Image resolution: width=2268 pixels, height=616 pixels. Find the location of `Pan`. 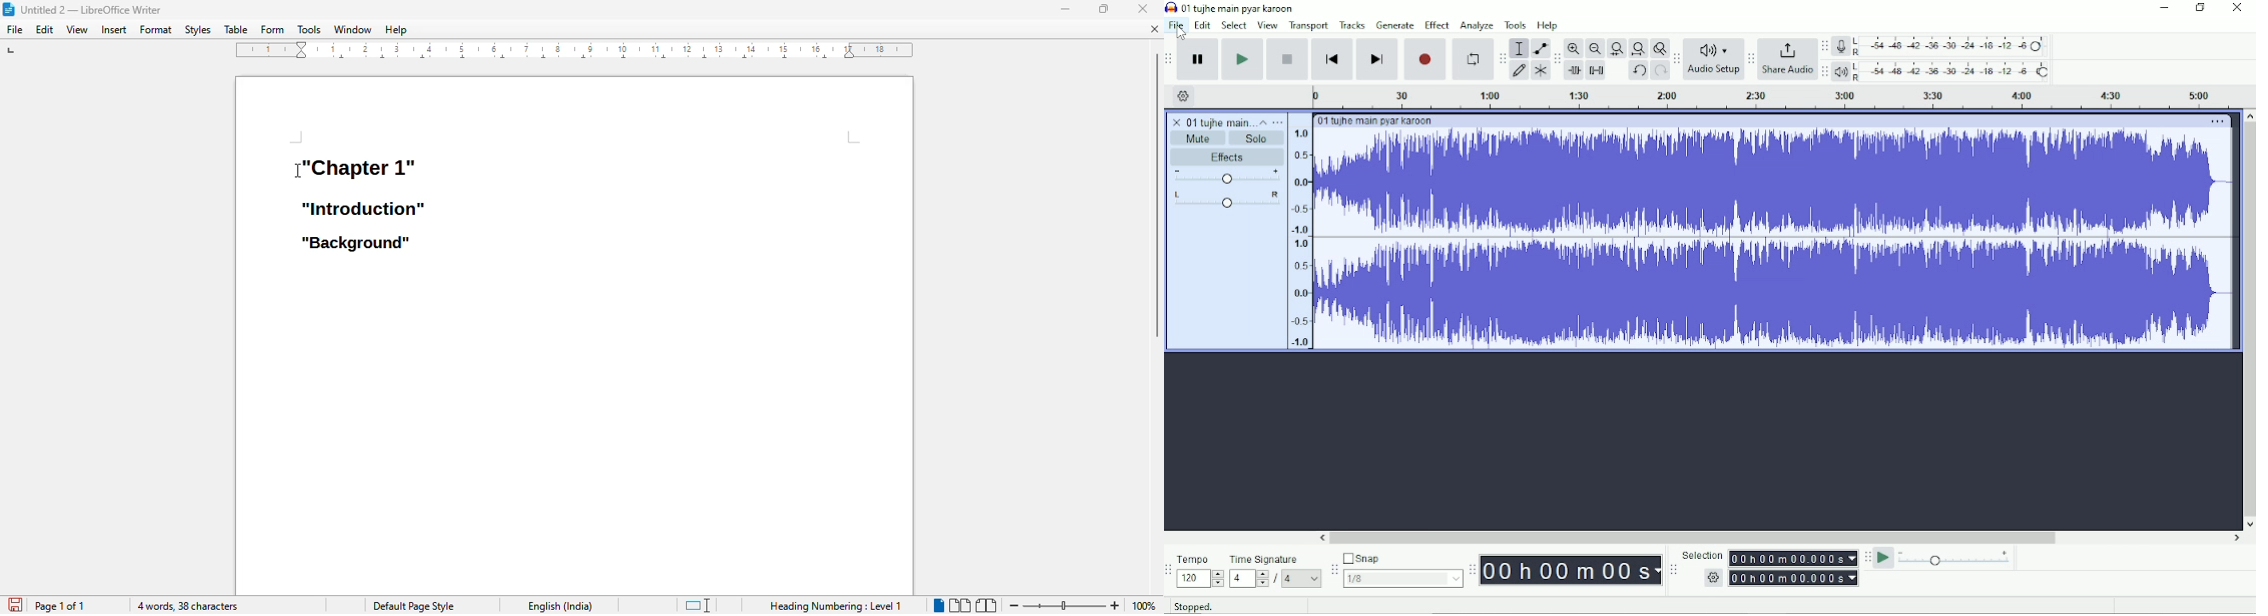

Pan is located at coordinates (1225, 202).